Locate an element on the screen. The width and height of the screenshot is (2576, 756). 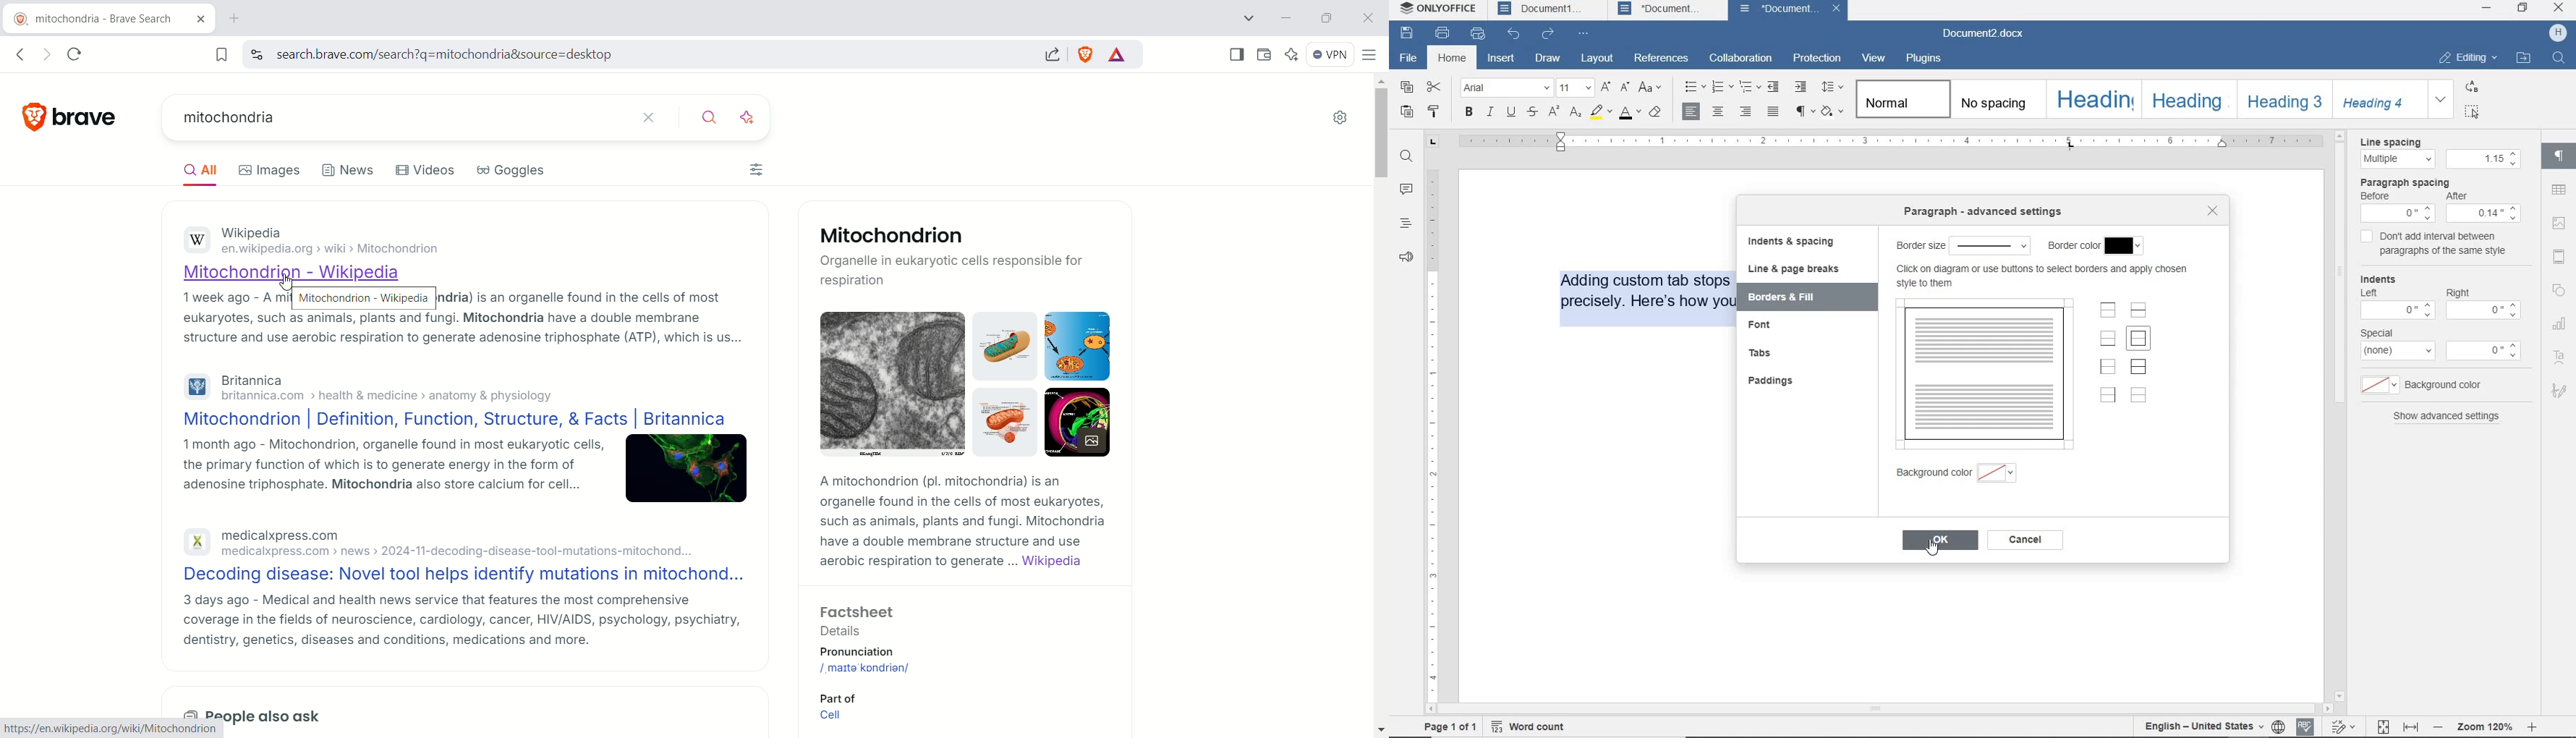
shape is located at coordinates (2562, 289).